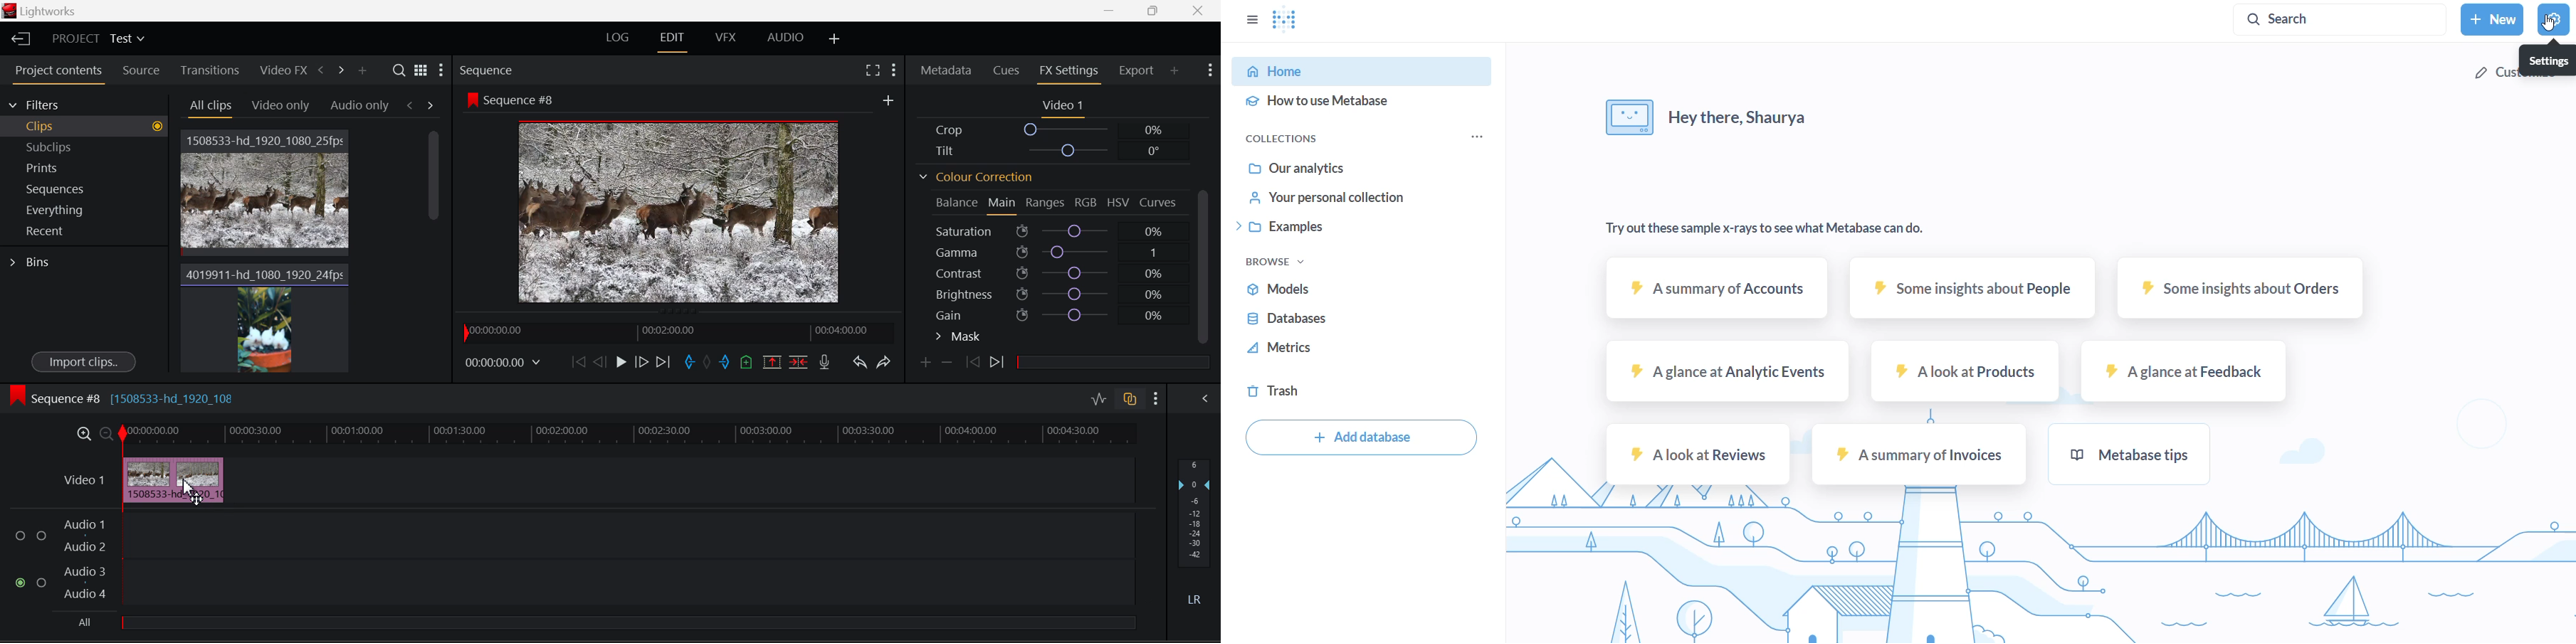 This screenshot has width=2576, height=644. I want to click on Full Screen, so click(872, 72).